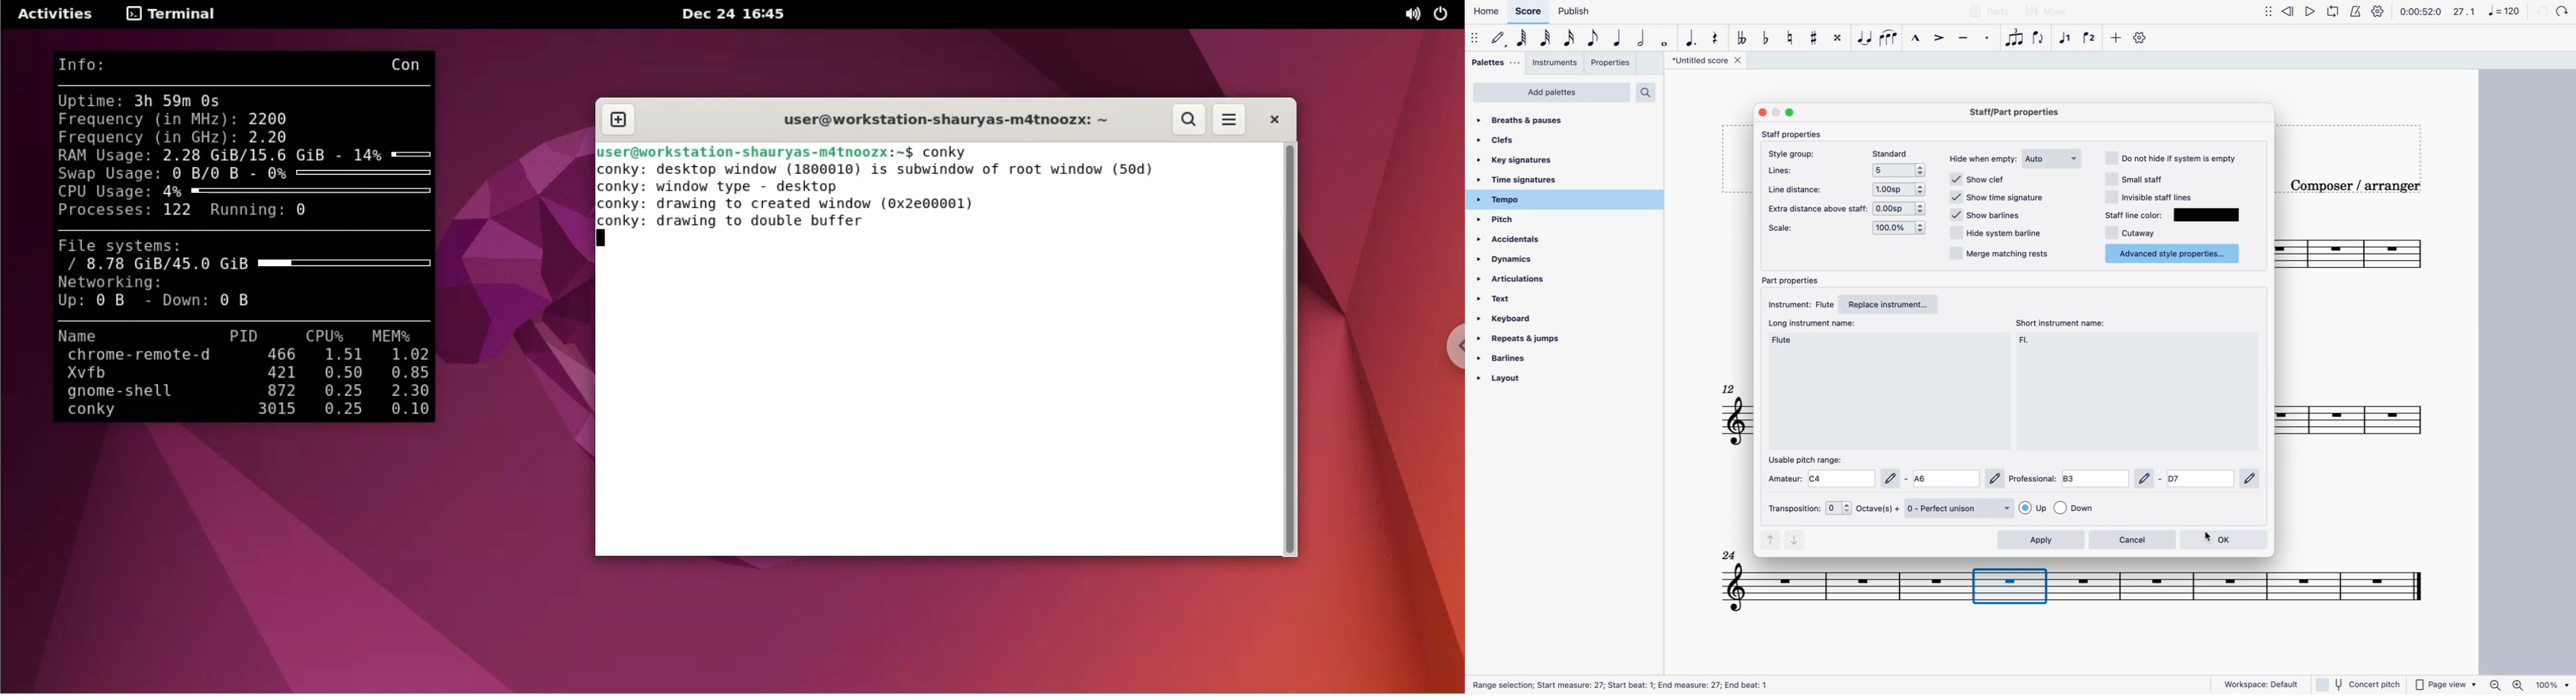  I want to click on time signatures, so click(1526, 181).